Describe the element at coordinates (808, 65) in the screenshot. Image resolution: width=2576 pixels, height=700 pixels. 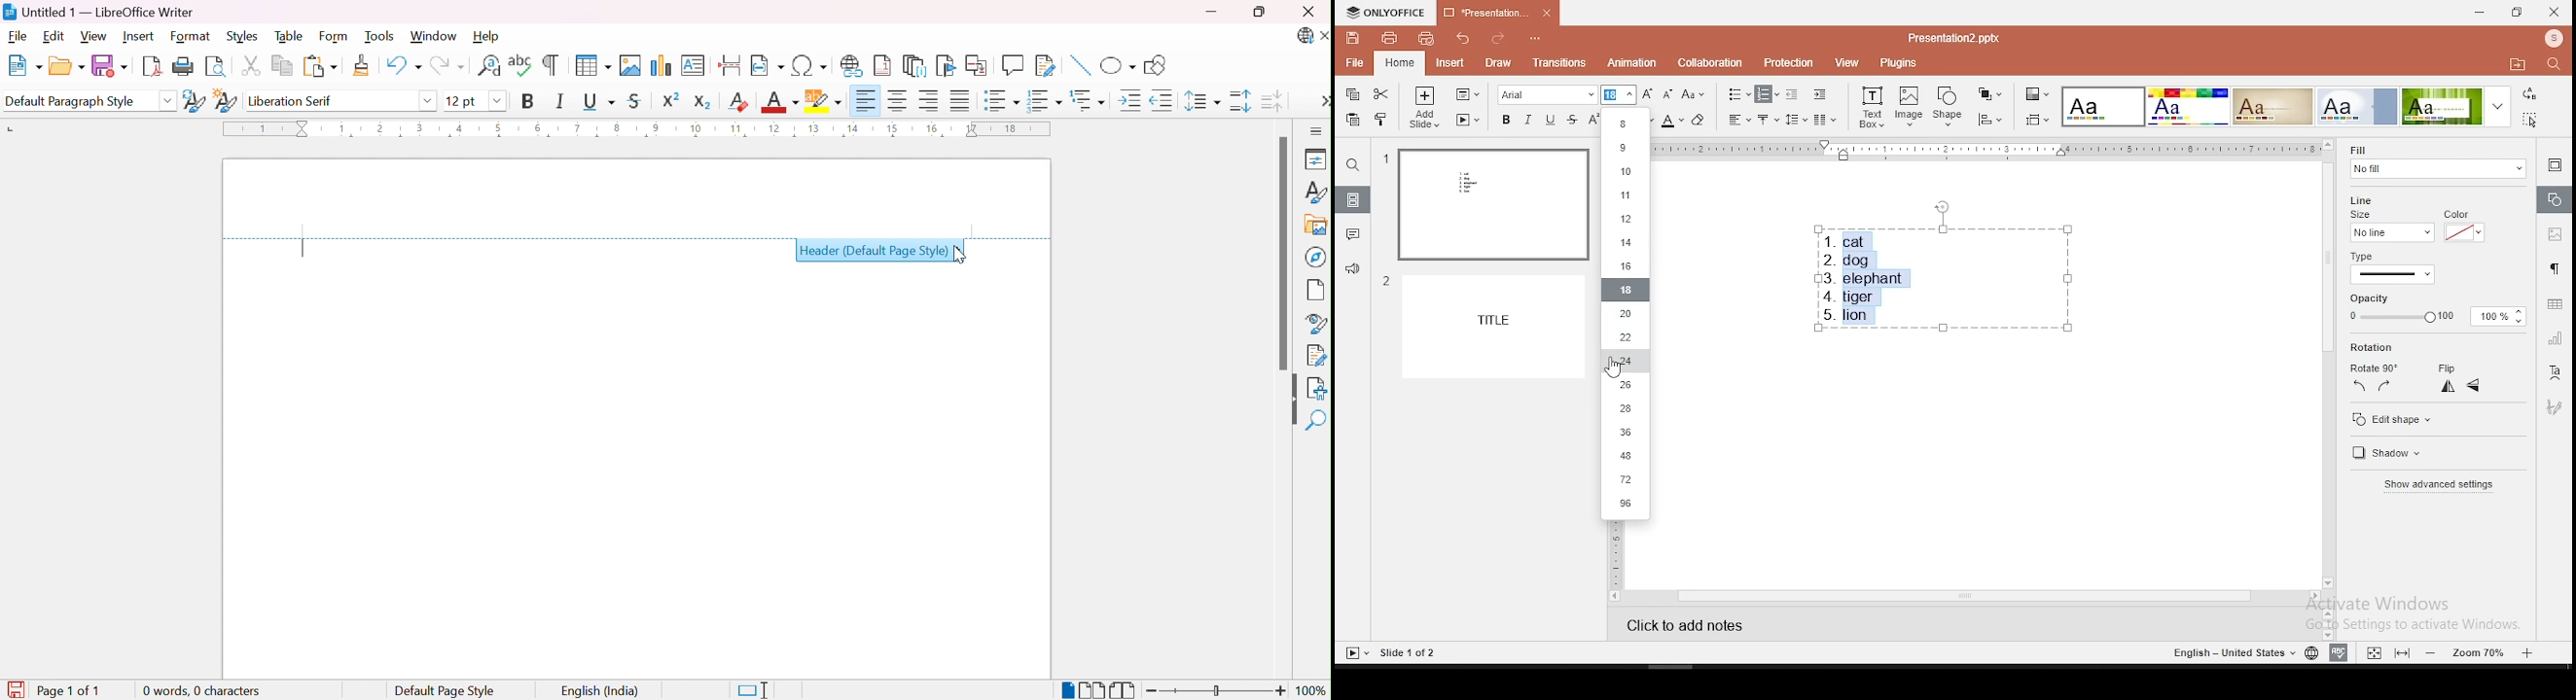
I see `Insert special characters` at that location.